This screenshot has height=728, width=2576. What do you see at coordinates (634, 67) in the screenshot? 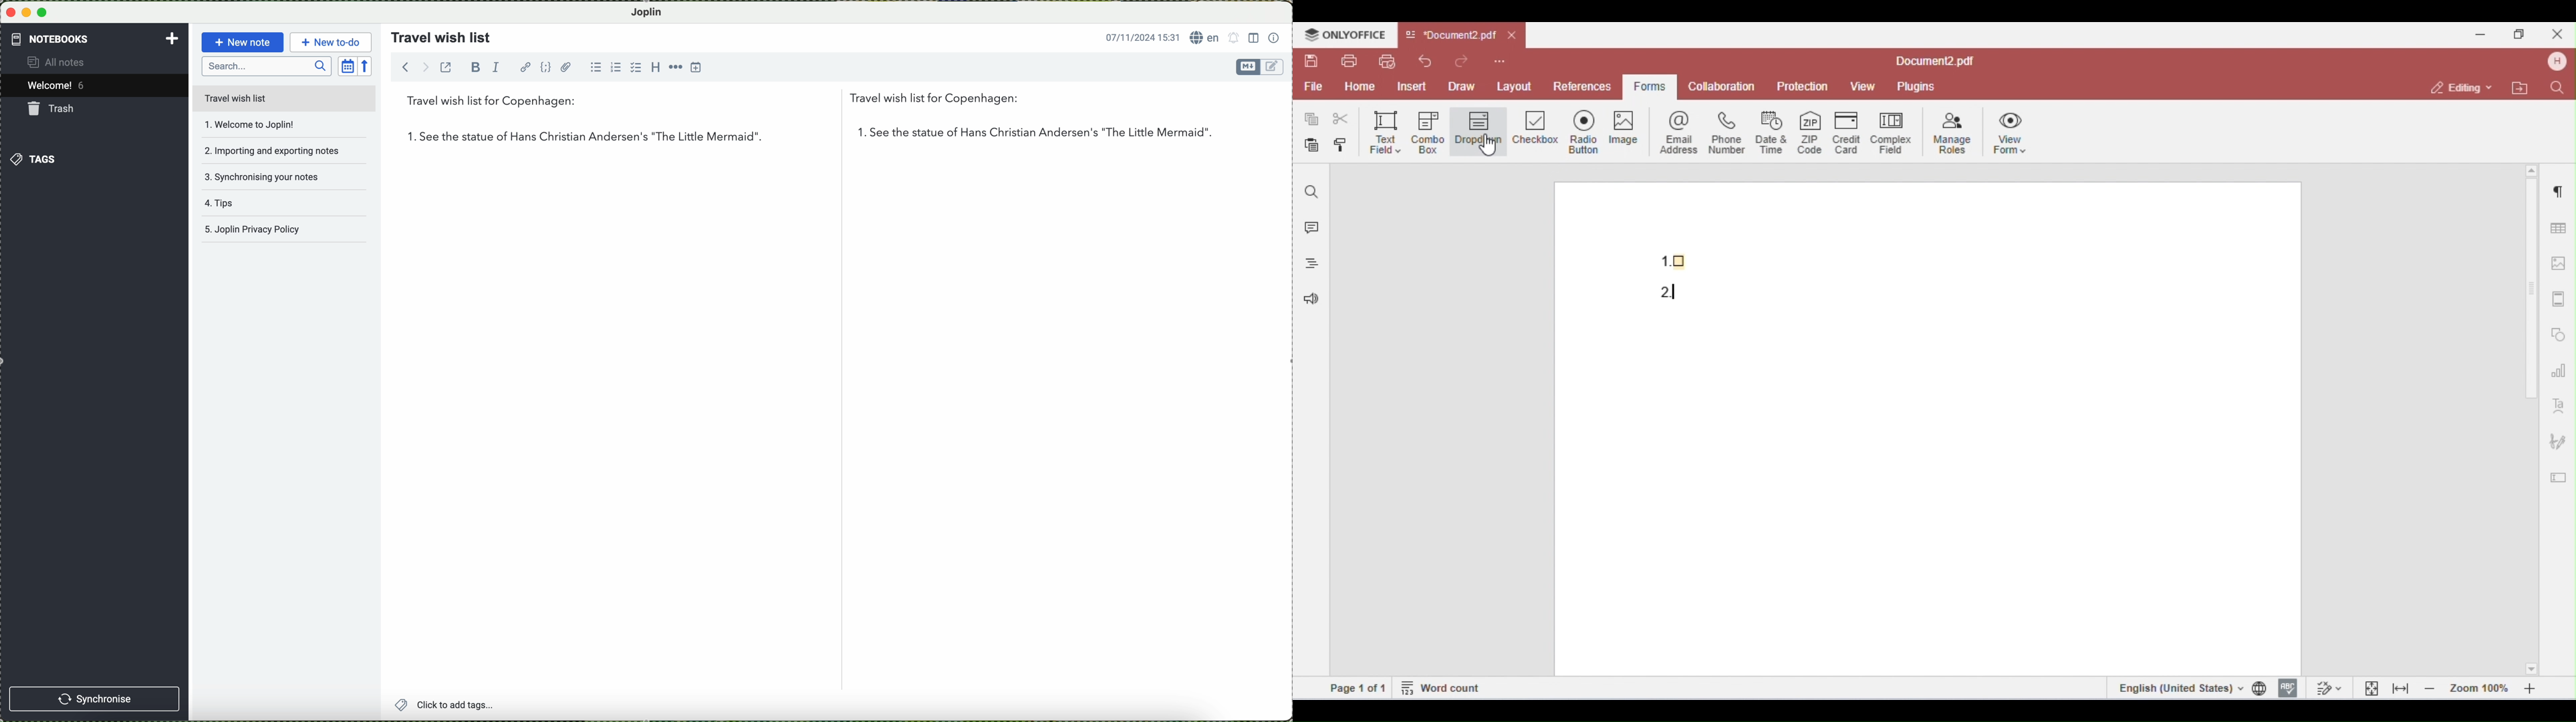
I see `checkbox` at bounding box center [634, 67].